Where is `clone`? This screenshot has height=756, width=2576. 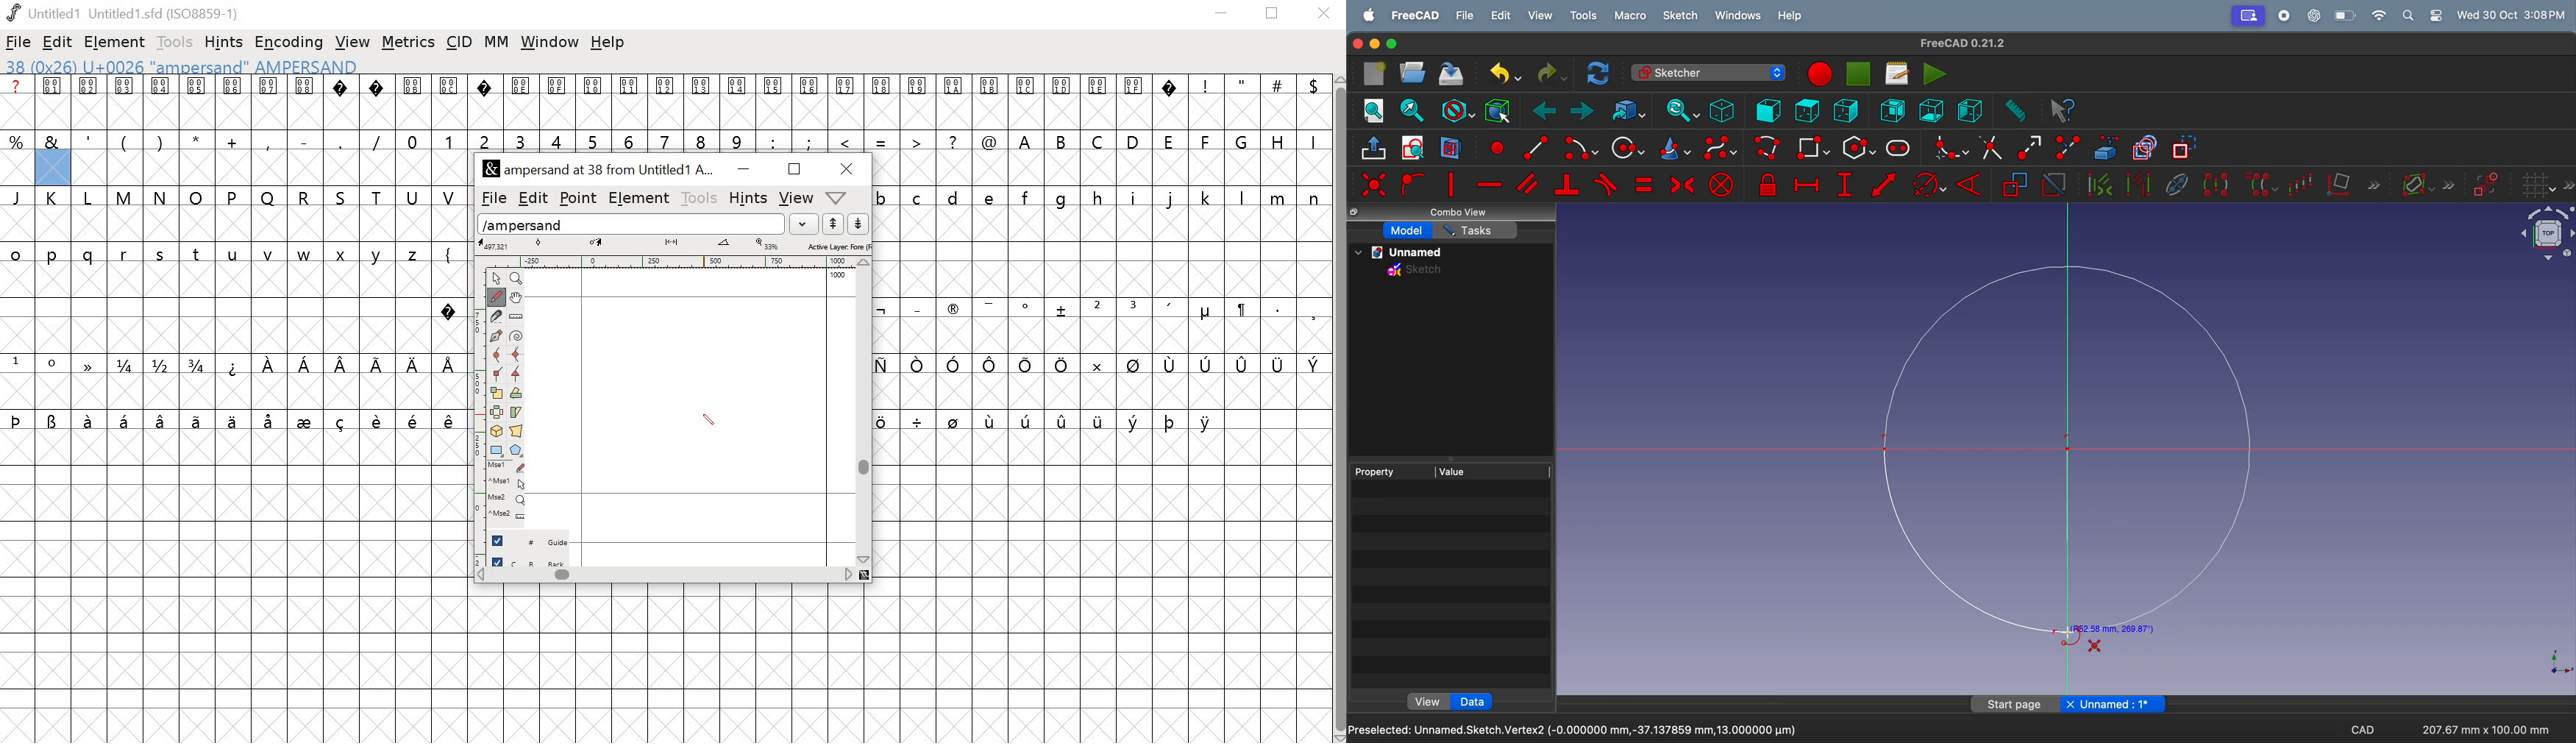 clone is located at coordinates (2261, 184).